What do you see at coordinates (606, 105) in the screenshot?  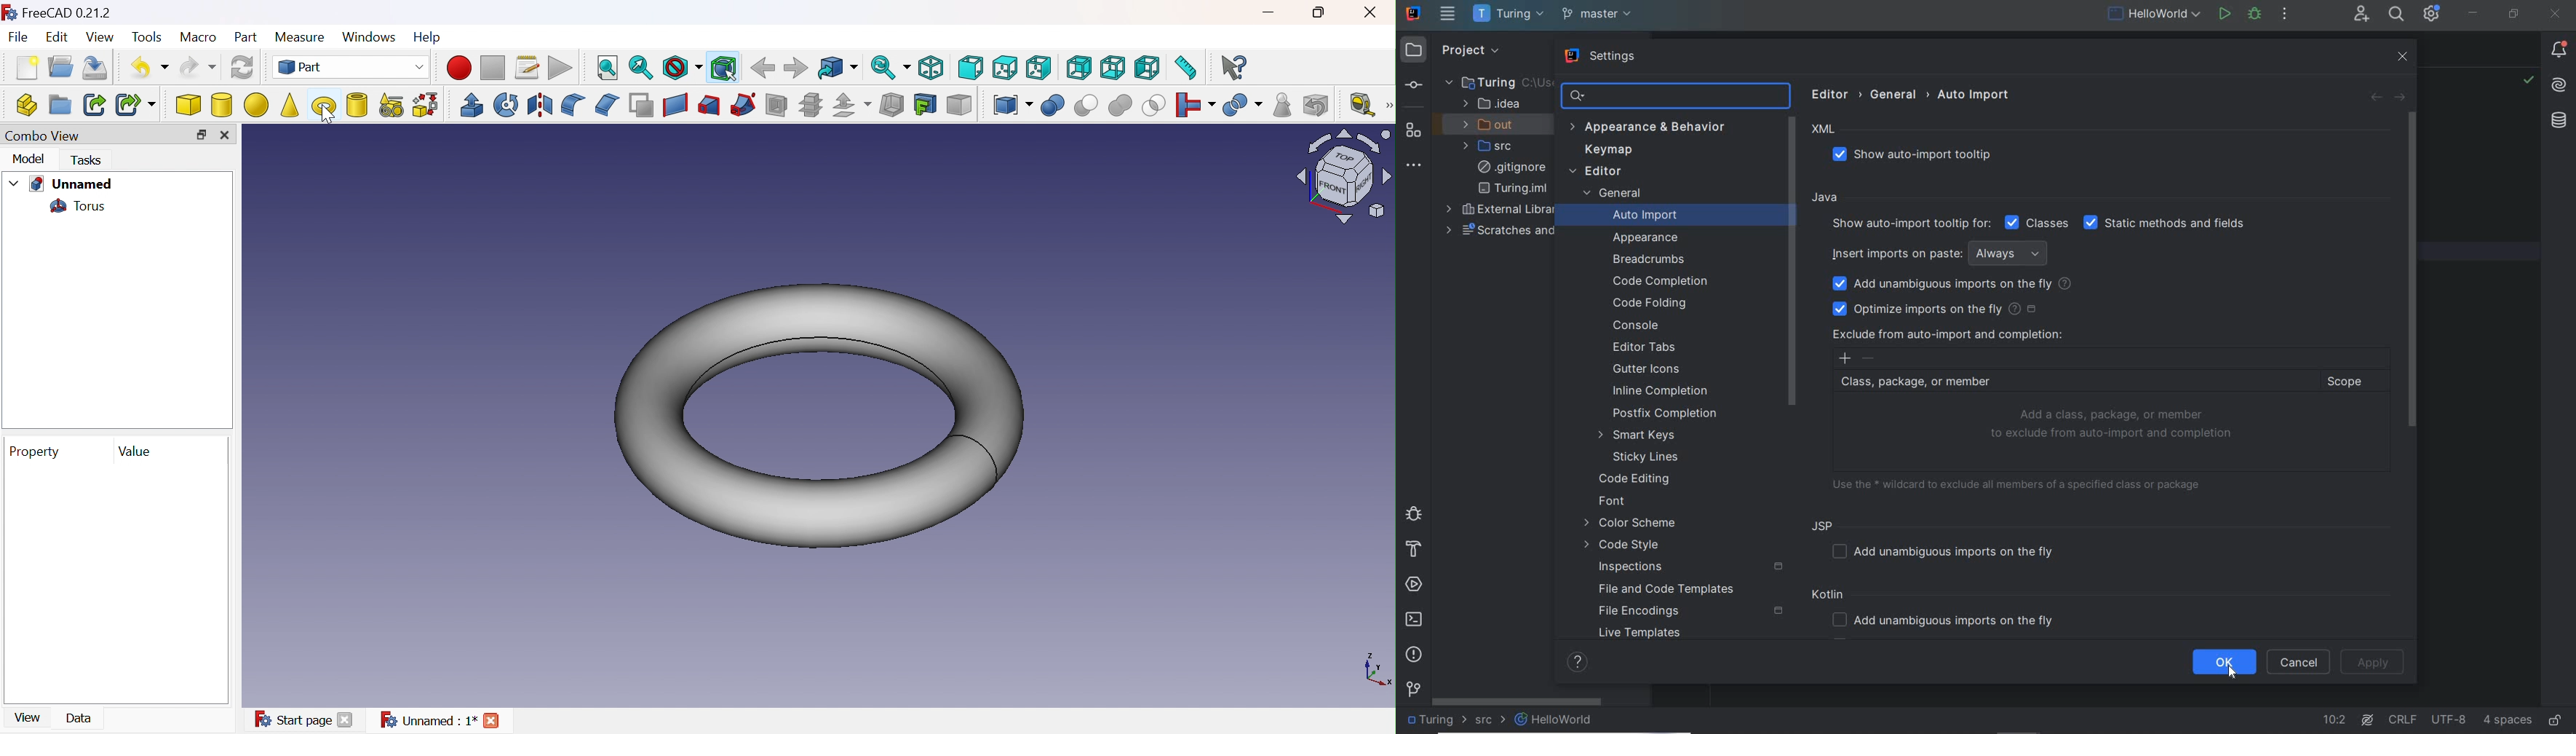 I see `Chamfer` at bounding box center [606, 105].